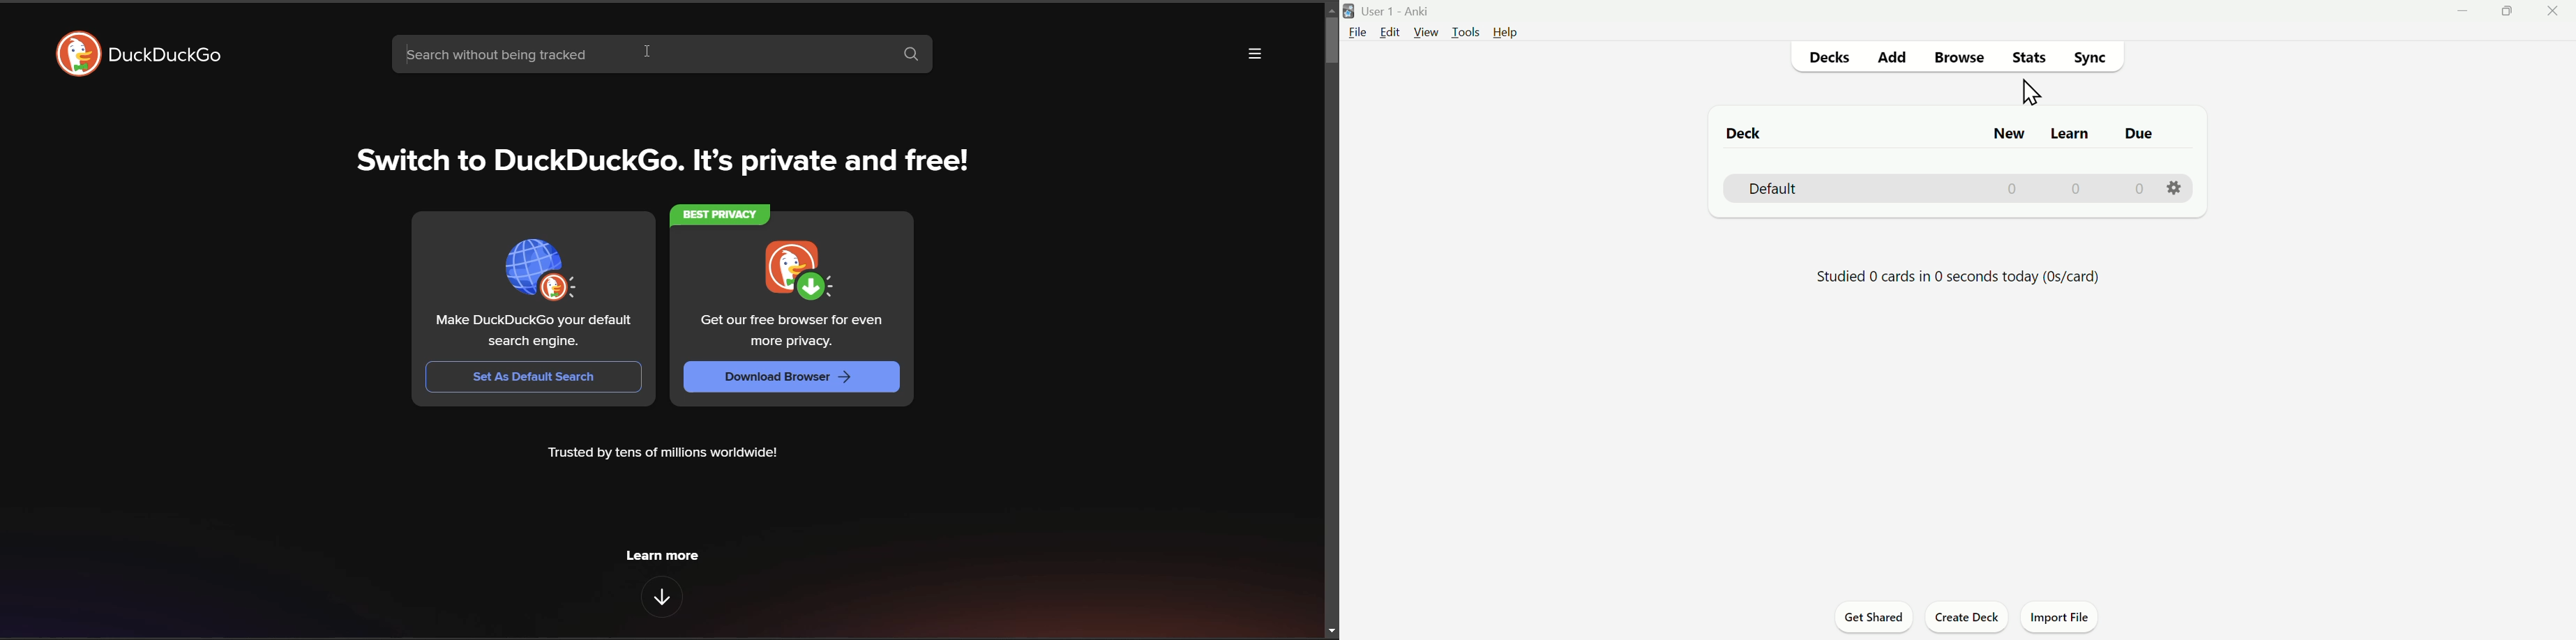 The height and width of the screenshot is (644, 2576). I want to click on Due, so click(2134, 133).